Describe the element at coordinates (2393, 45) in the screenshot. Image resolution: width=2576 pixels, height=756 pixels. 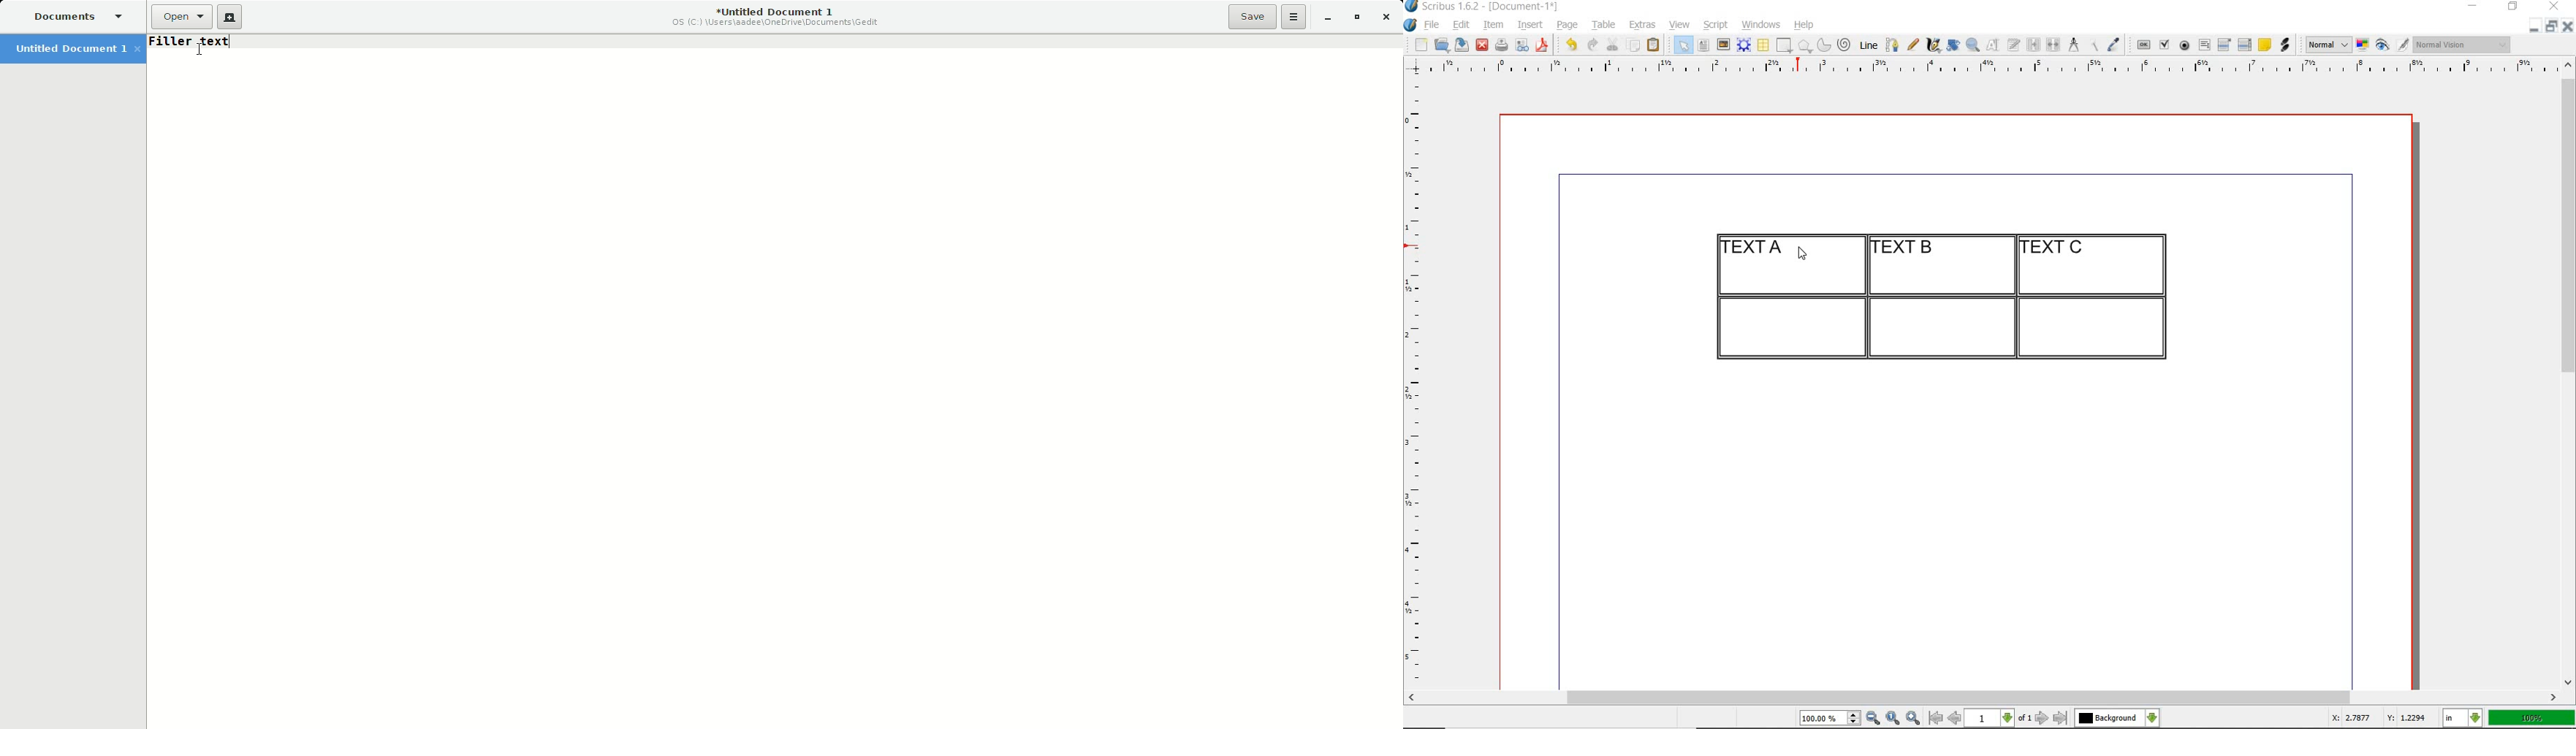
I see `preview mode` at that location.